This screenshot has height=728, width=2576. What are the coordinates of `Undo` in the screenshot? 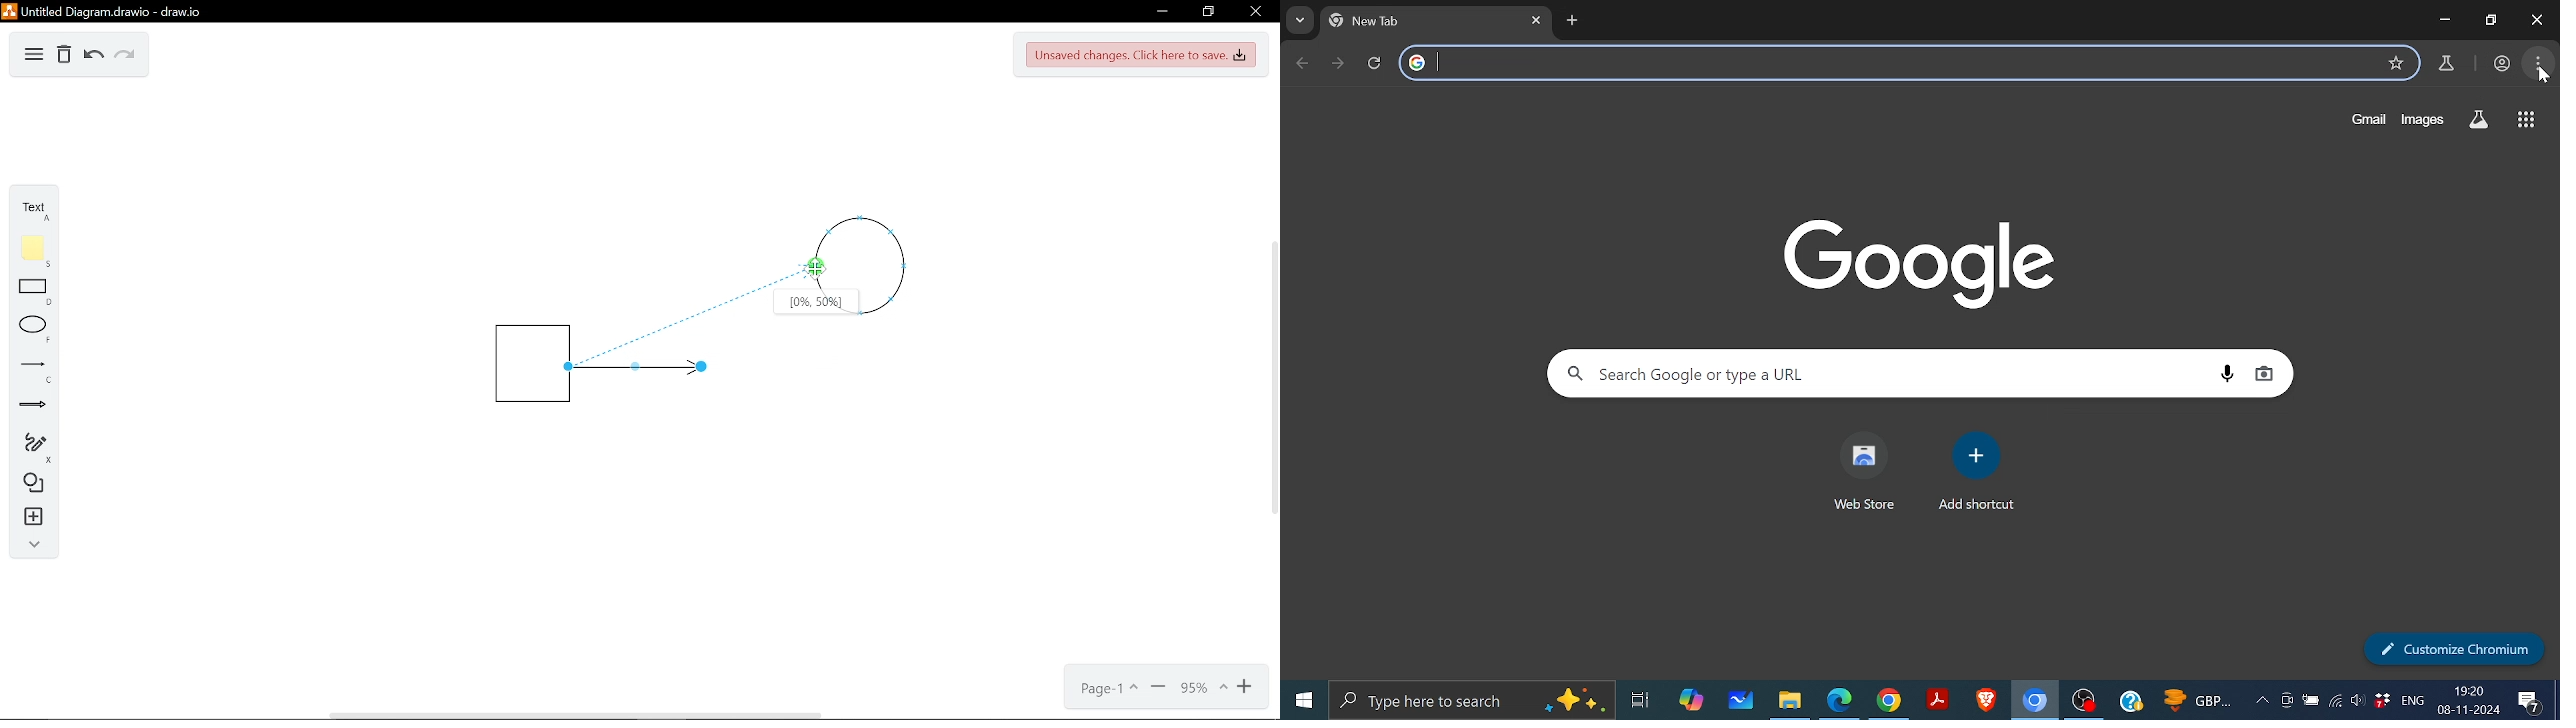 It's located at (93, 55).